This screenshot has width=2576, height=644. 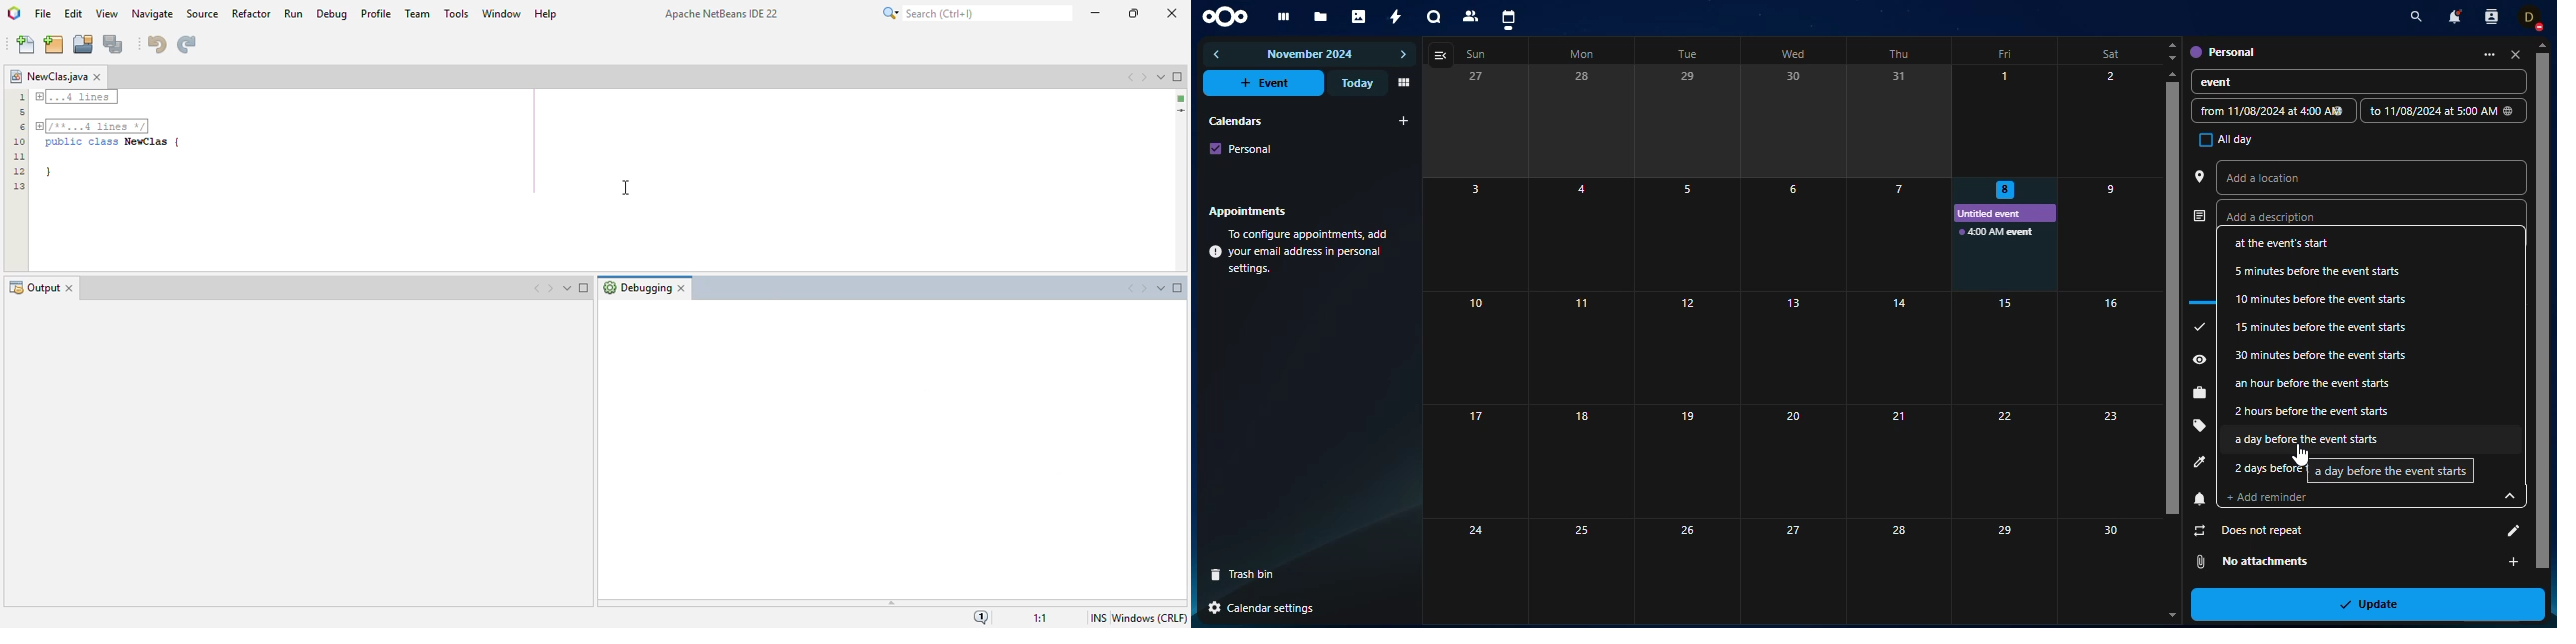 What do you see at coordinates (2490, 17) in the screenshot?
I see `contact` at bounding box center [2490, 17].